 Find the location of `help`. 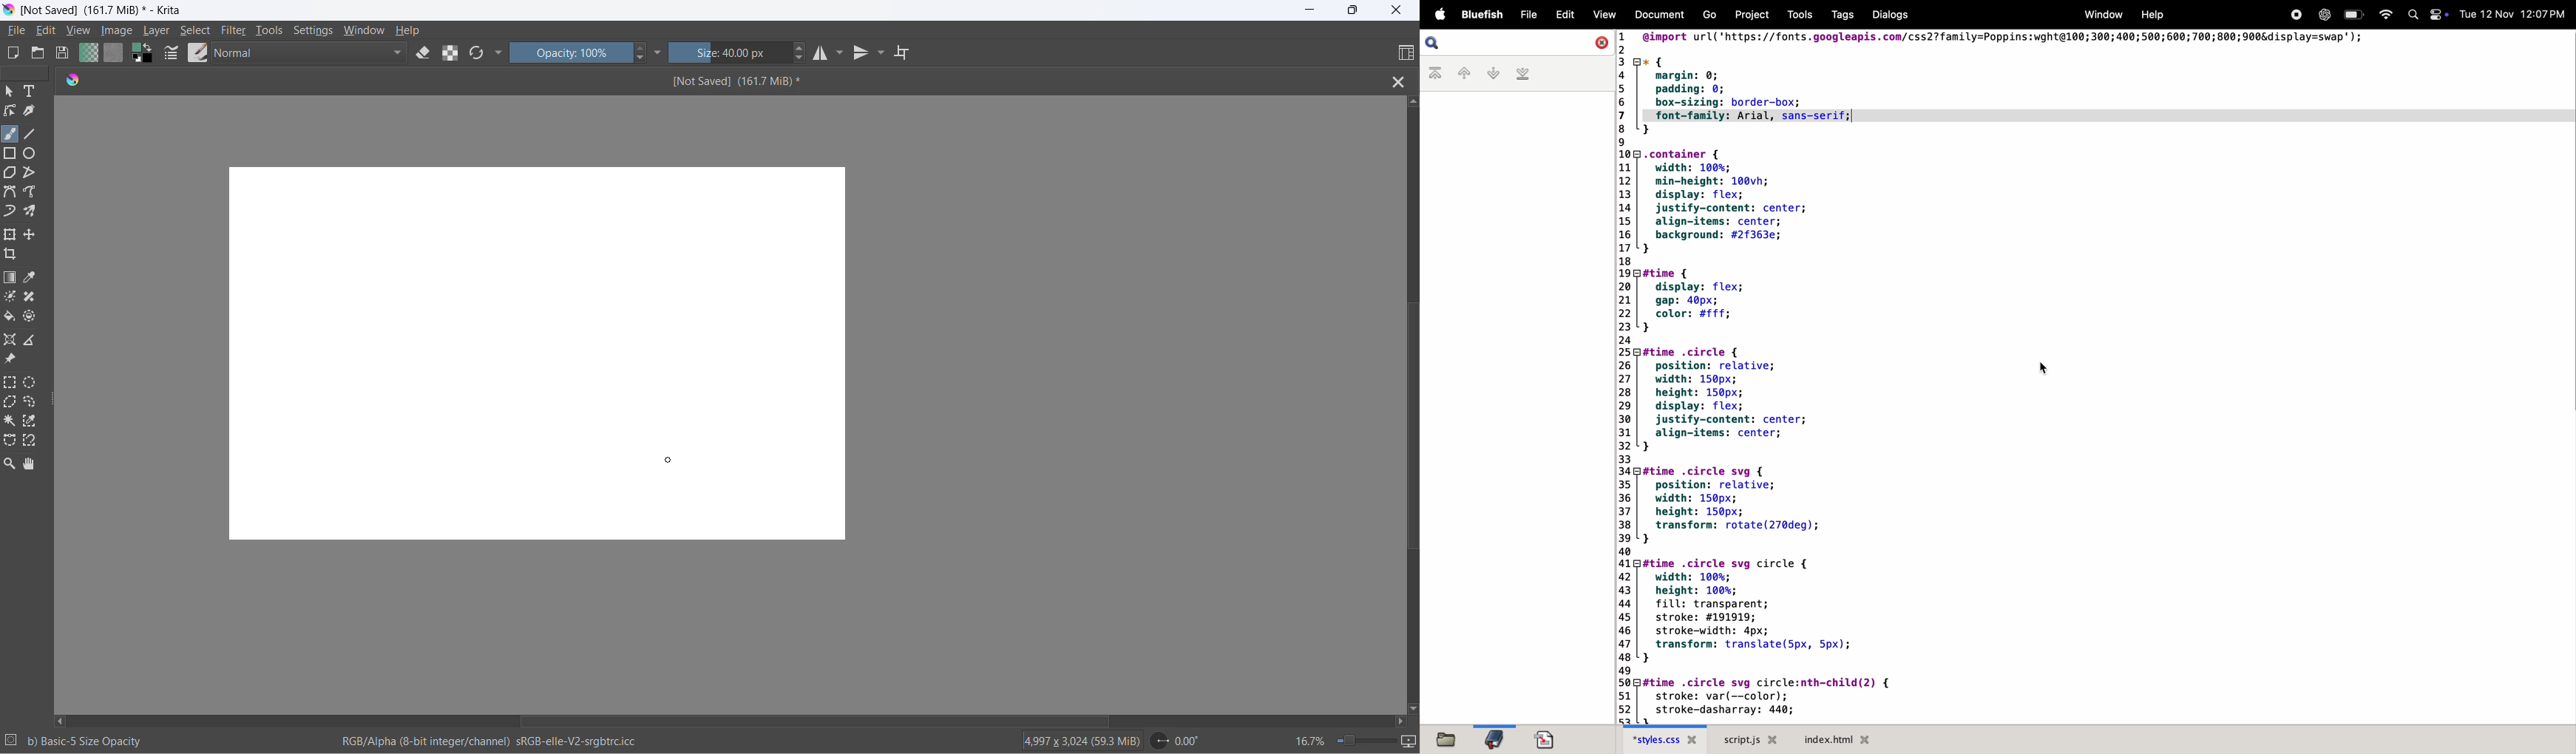

help is located at coordinates (2150, 14).